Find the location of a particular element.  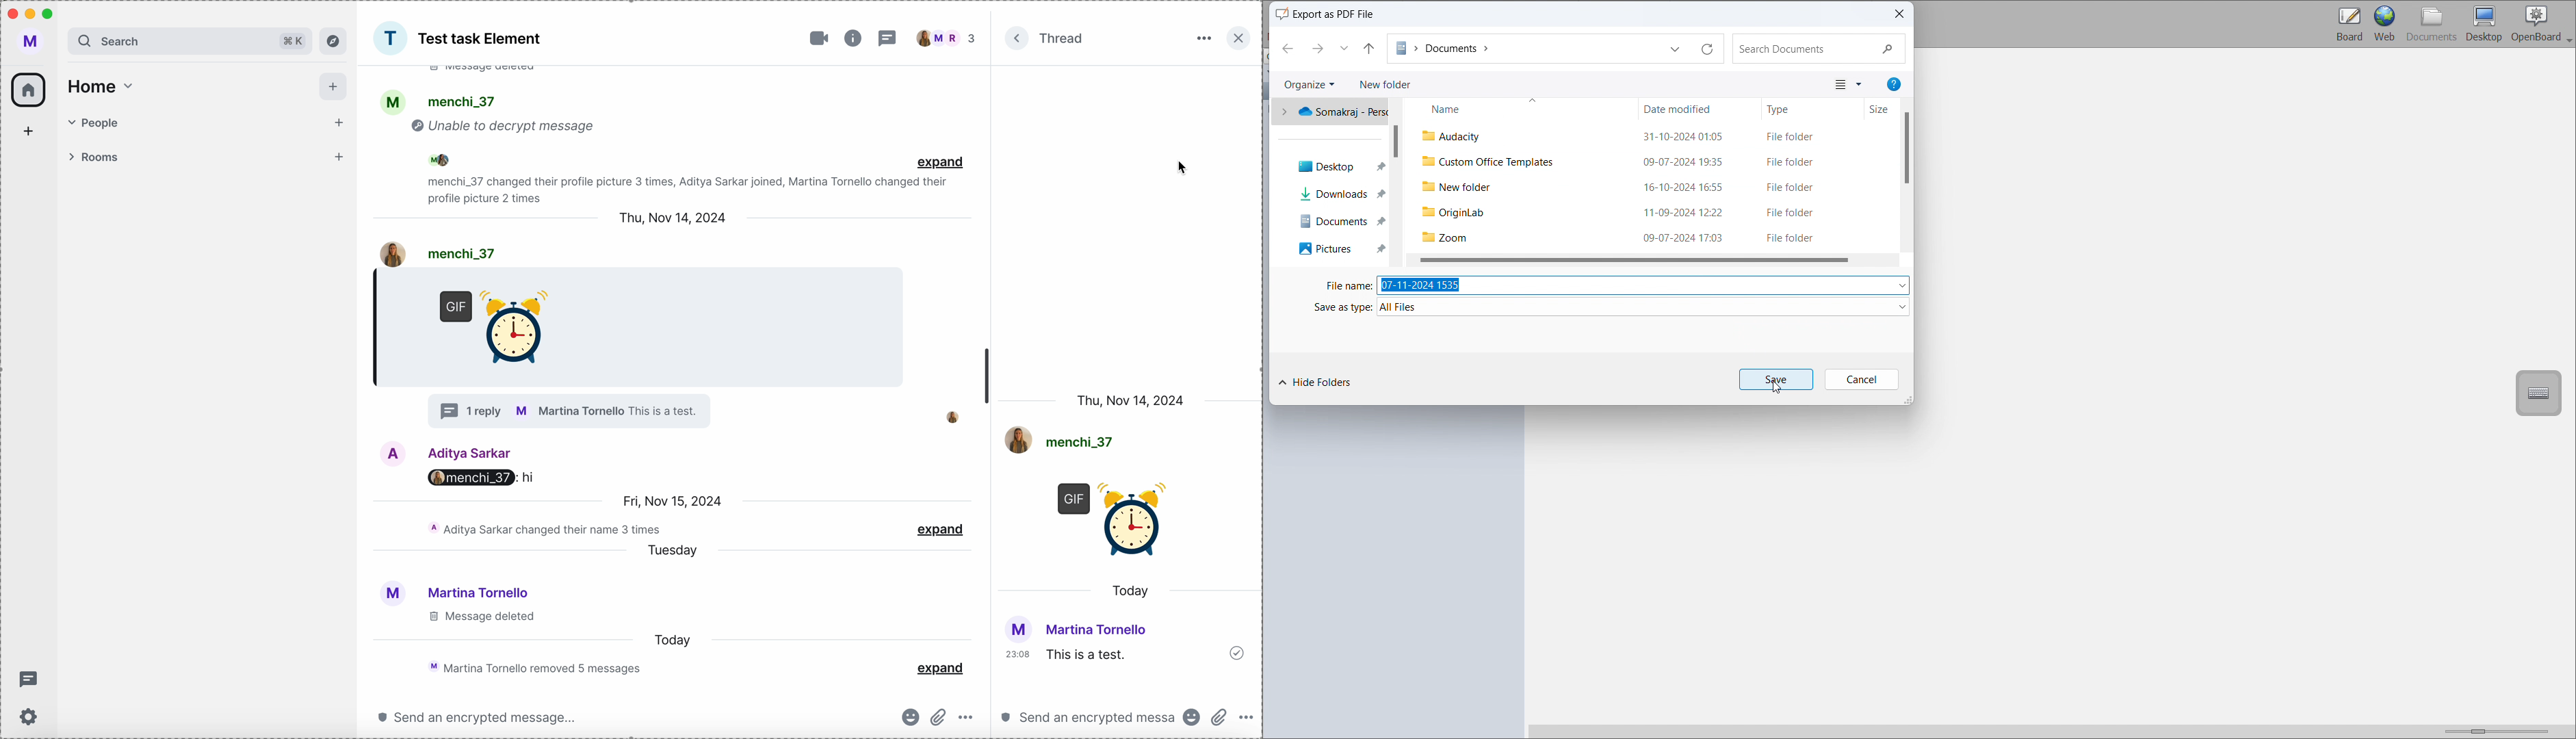

user is located at coordinates (1062, 440).